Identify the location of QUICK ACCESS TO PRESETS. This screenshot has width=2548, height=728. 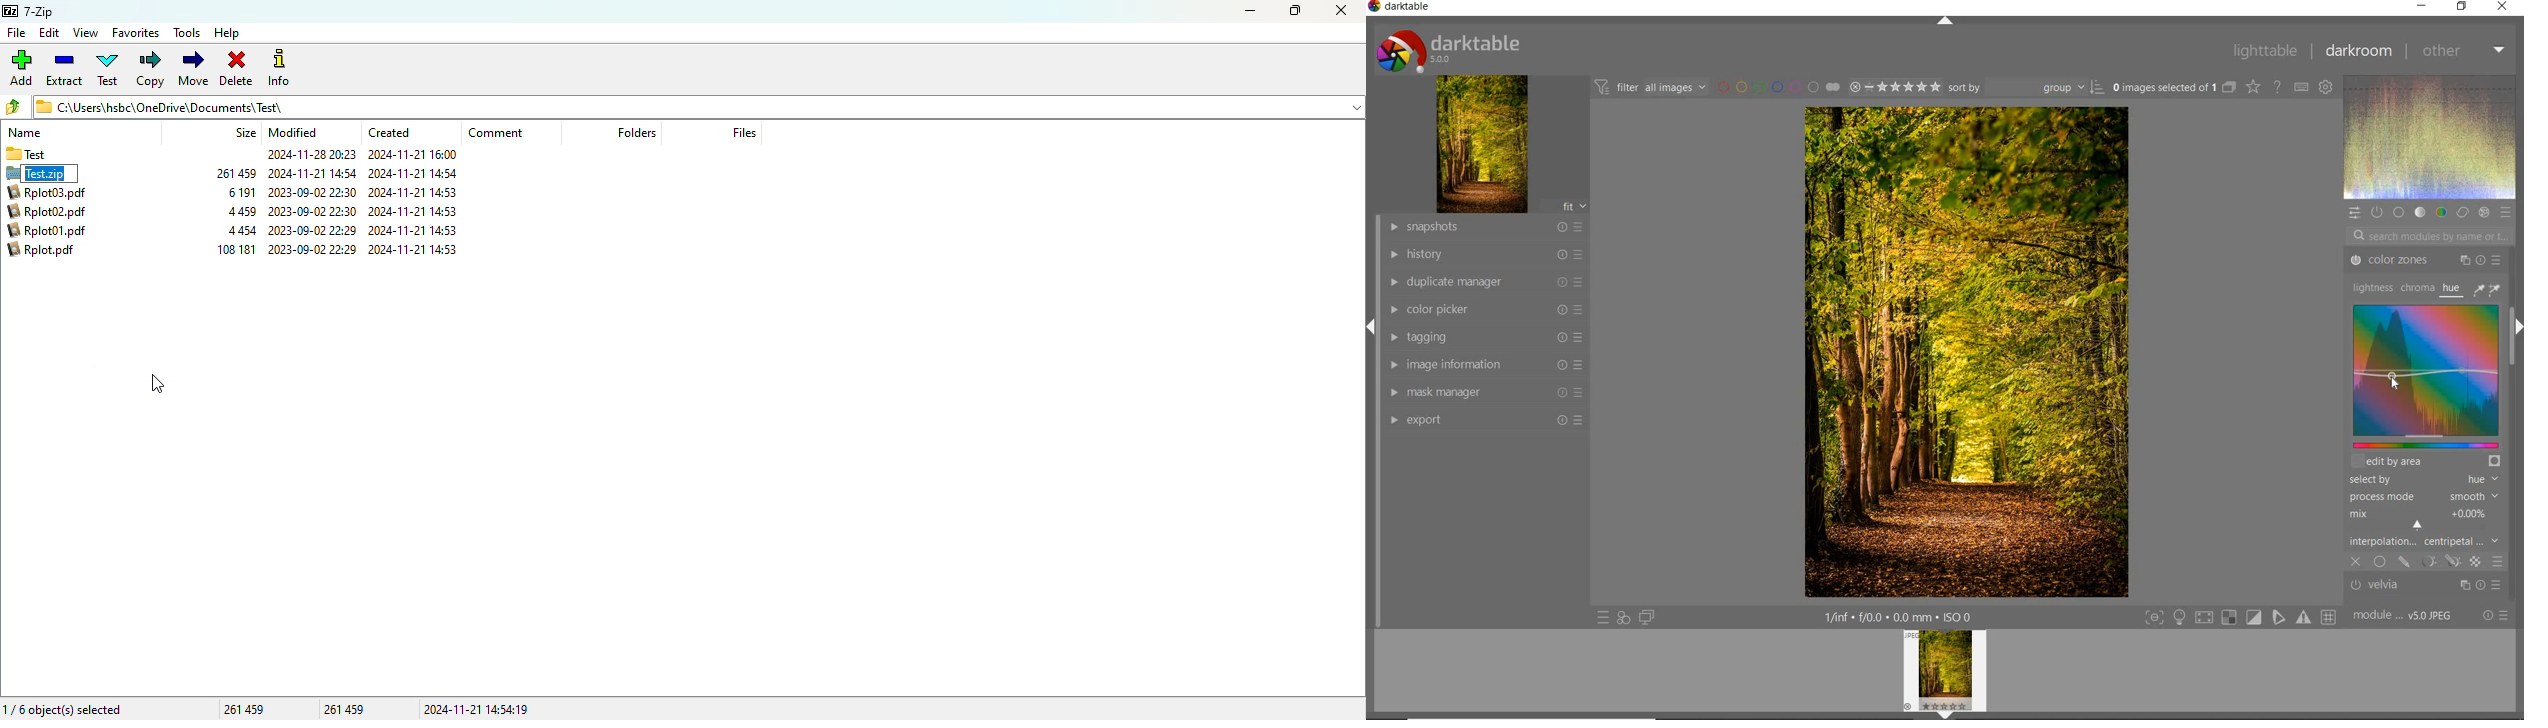
(1603, 617).